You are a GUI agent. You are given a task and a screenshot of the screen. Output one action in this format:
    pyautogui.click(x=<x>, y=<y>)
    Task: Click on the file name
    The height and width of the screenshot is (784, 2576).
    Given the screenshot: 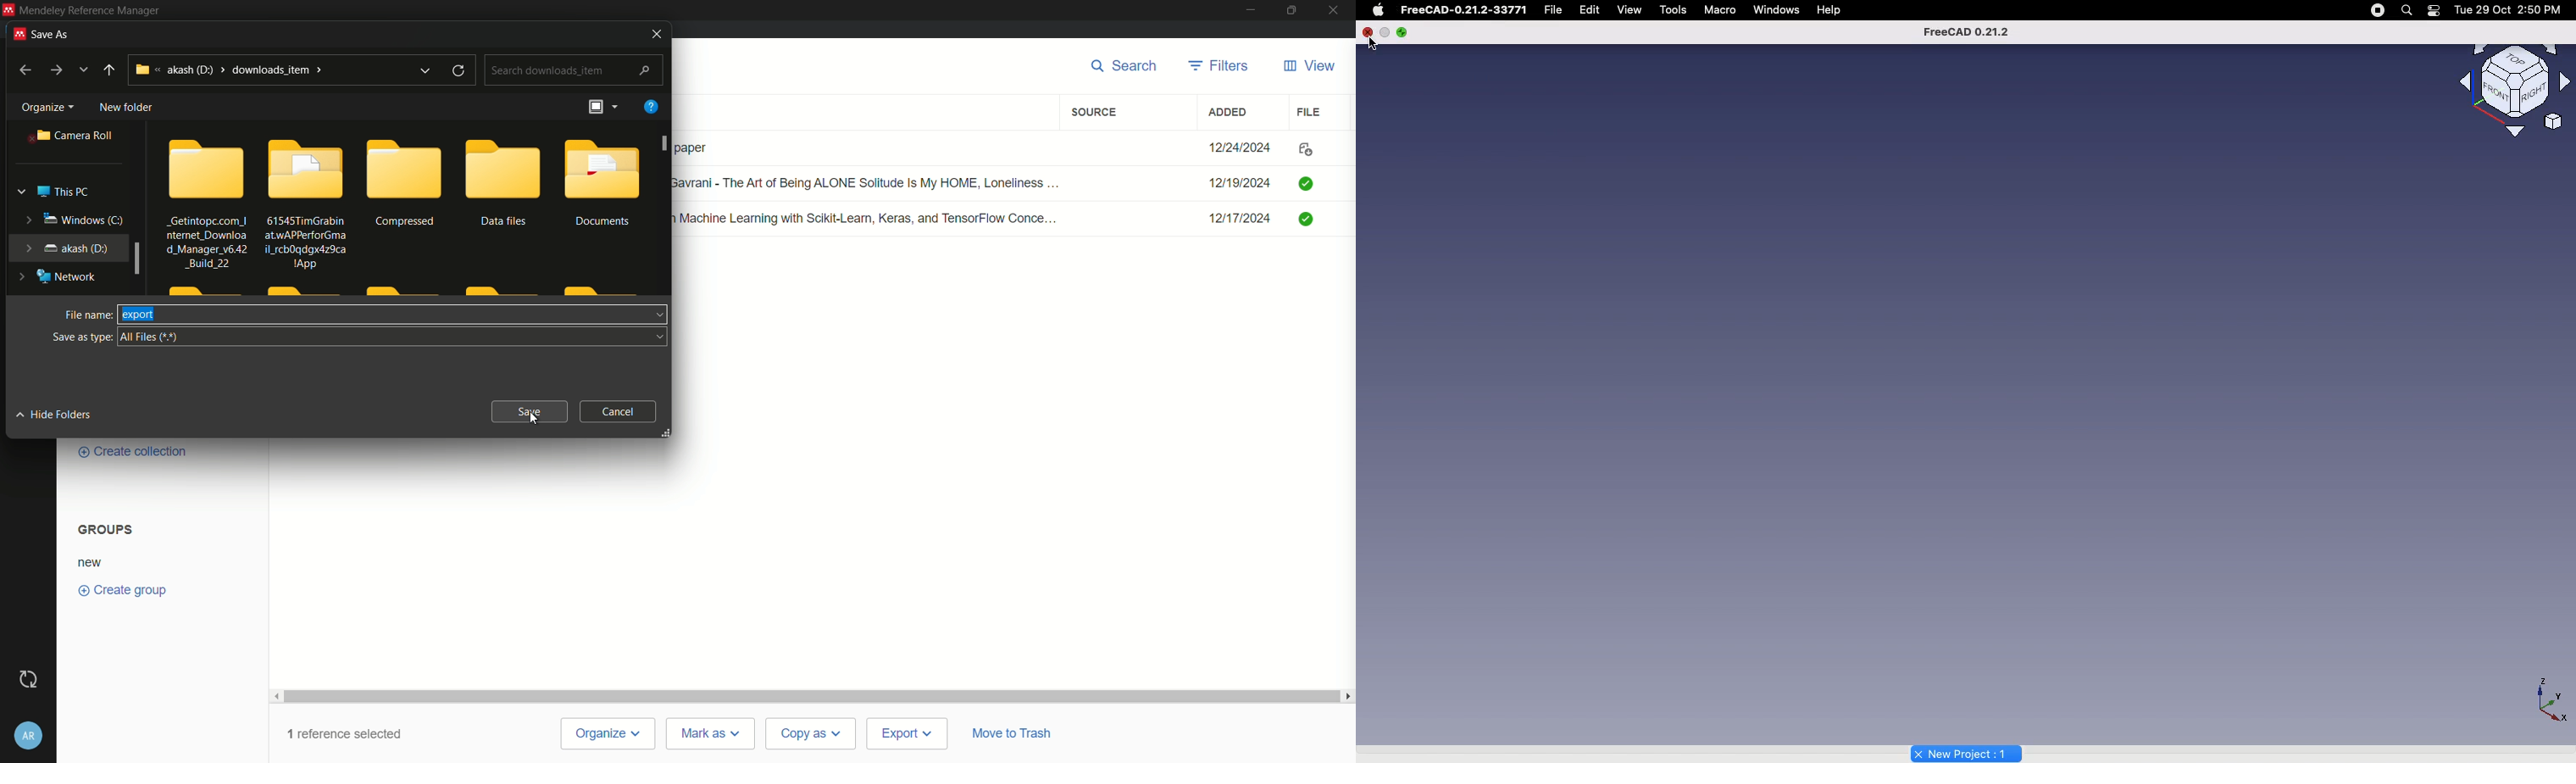 What is the action you would take?
    pyautogui.click(x=85, y=316)
    